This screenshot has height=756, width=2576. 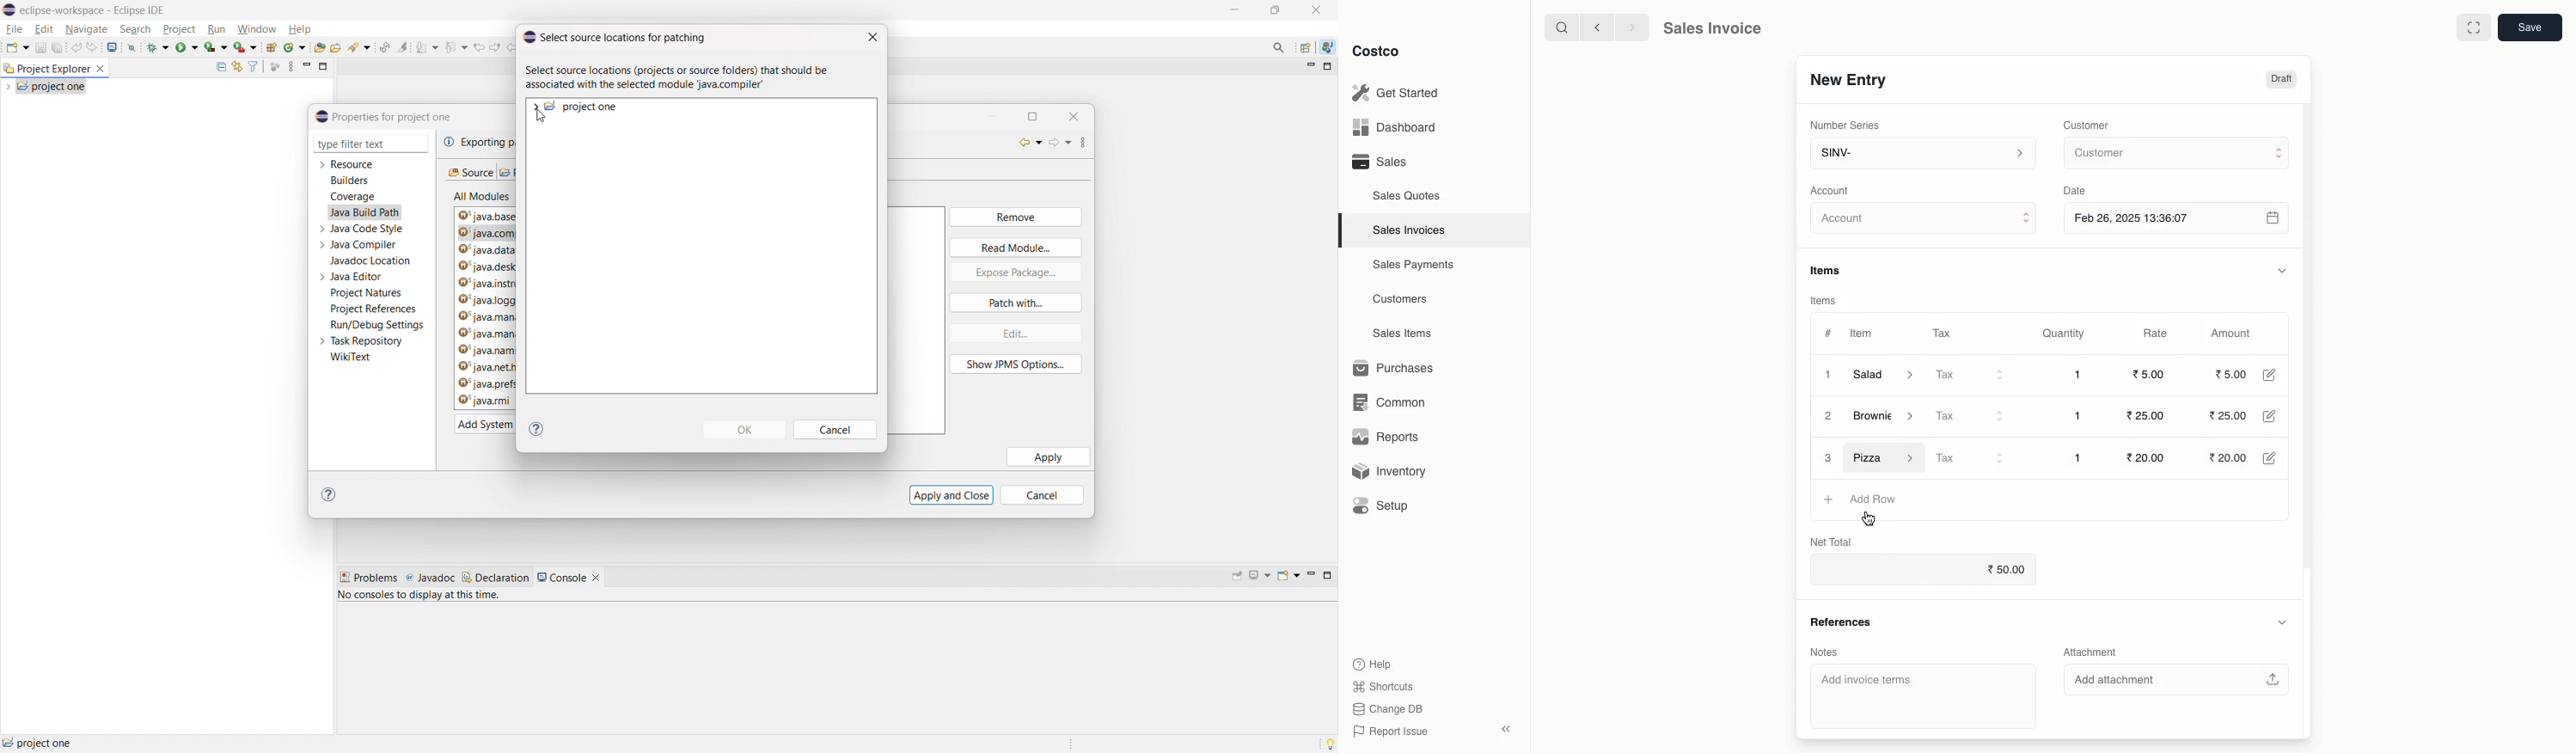 I want to click on navigate, so click(x=86, y=29).